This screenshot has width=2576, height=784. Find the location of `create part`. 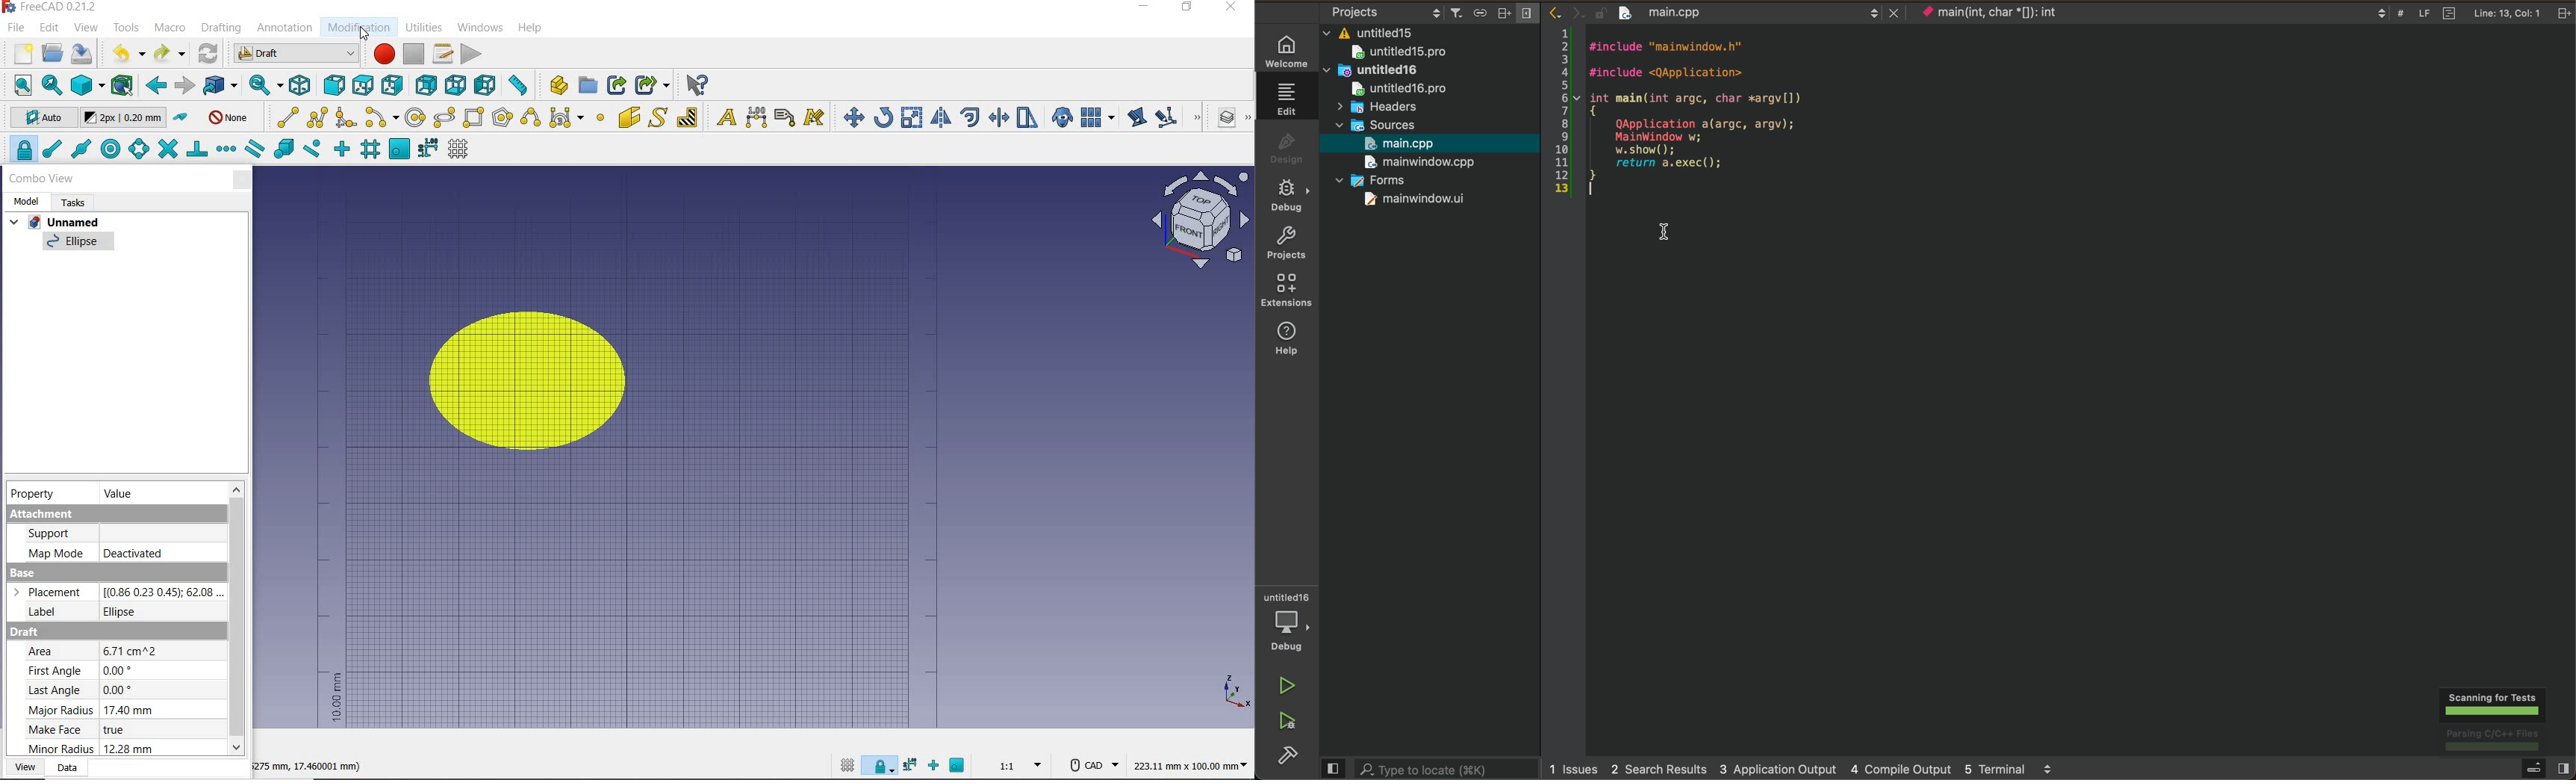

create part is located at coordinates (556, 84).